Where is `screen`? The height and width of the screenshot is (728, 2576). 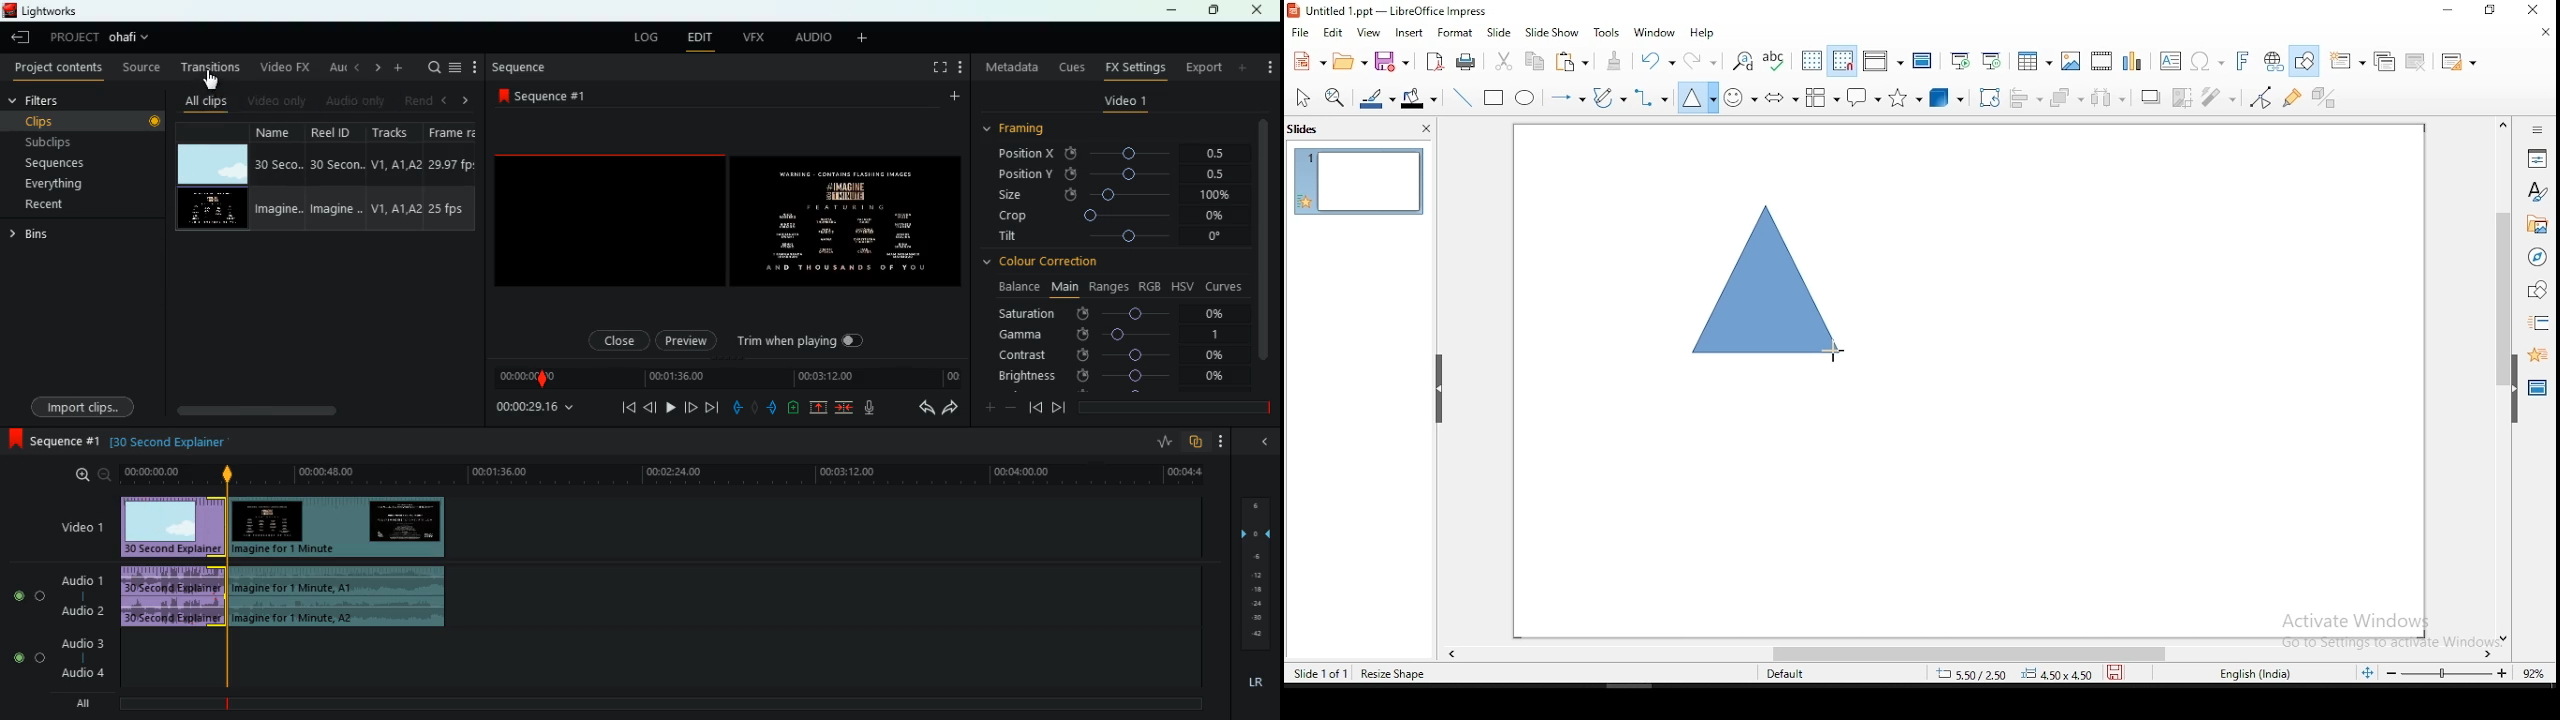 screen is located at coordinates (727, 221).